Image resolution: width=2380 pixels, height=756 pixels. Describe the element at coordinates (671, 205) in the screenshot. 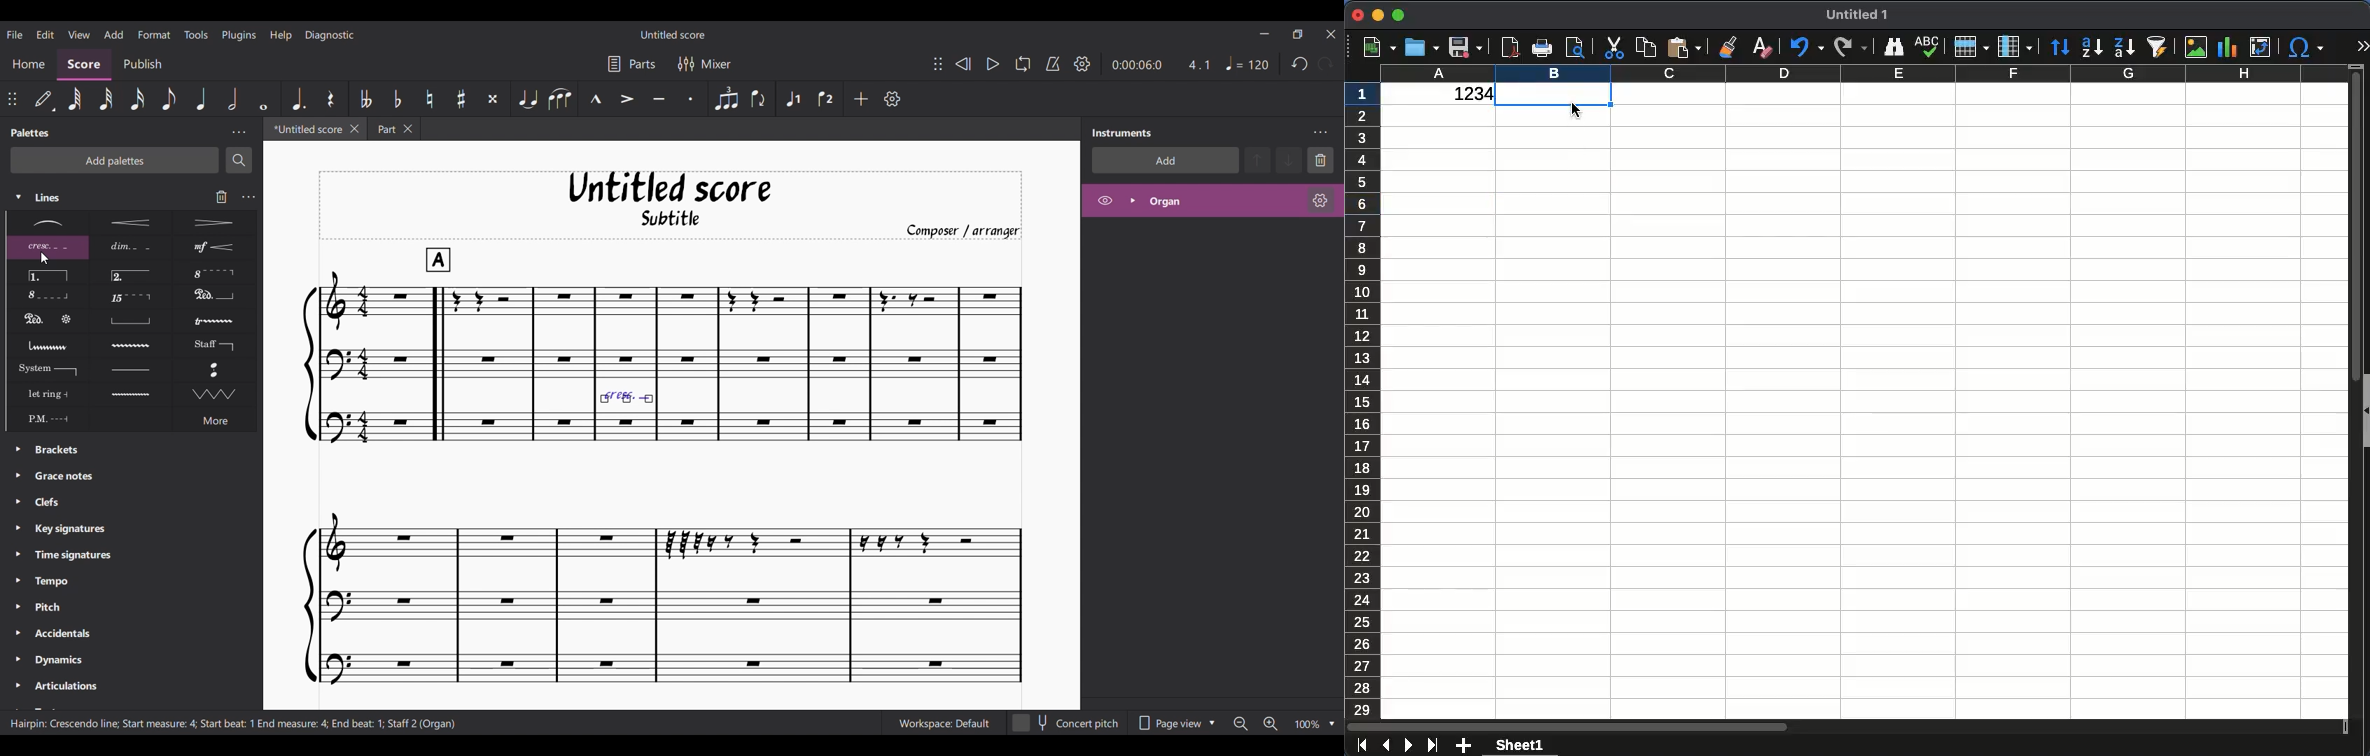

I see `Title, sub-title, and composer name of score` at that location.